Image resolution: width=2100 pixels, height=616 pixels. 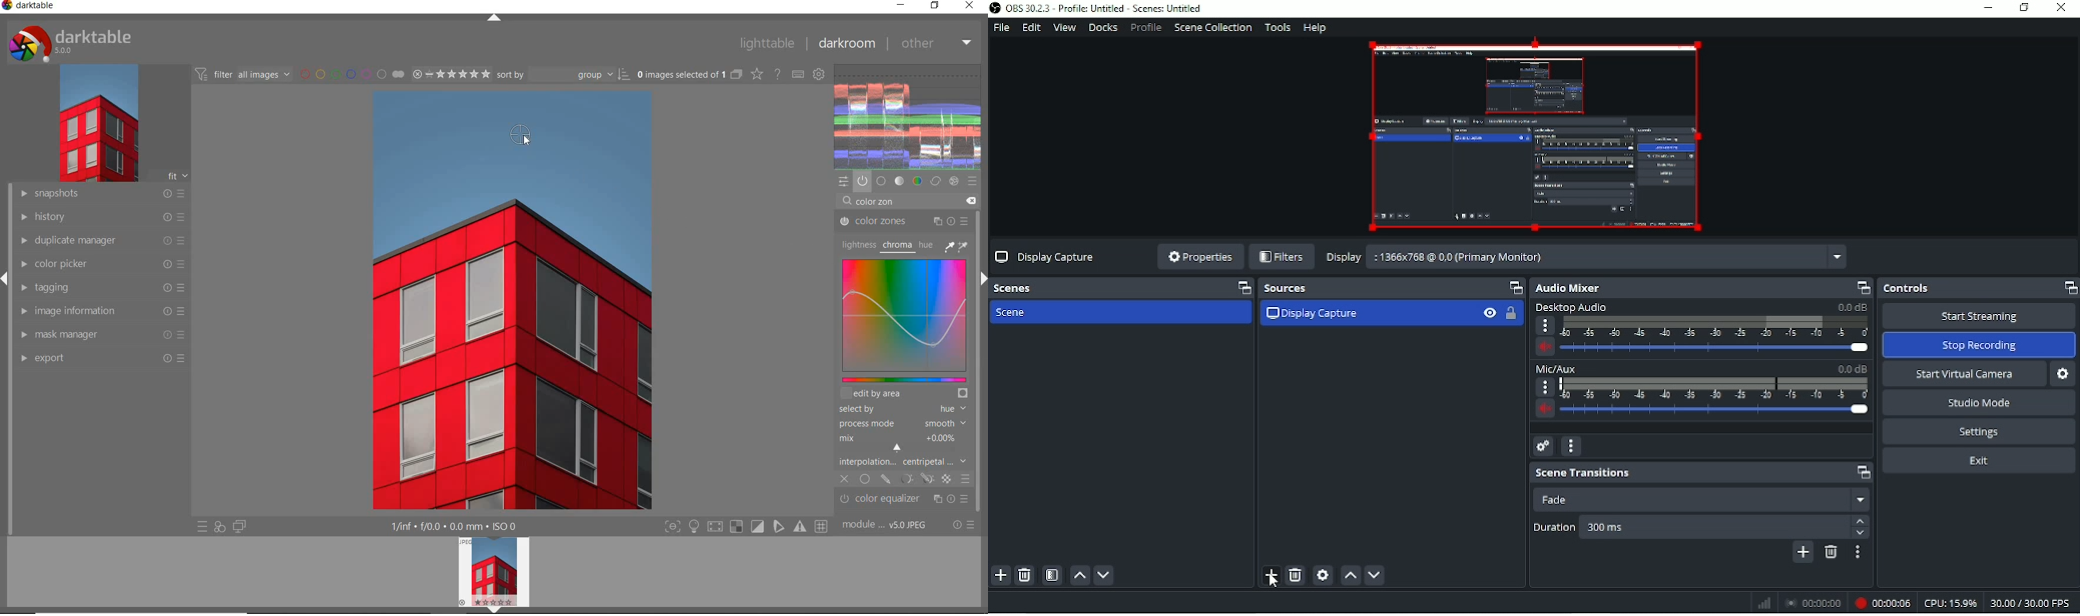 What do you see at coordinates (901, 423) in the screenshot?
I see `PROCESS MODE` at bounding box center [901, 423].